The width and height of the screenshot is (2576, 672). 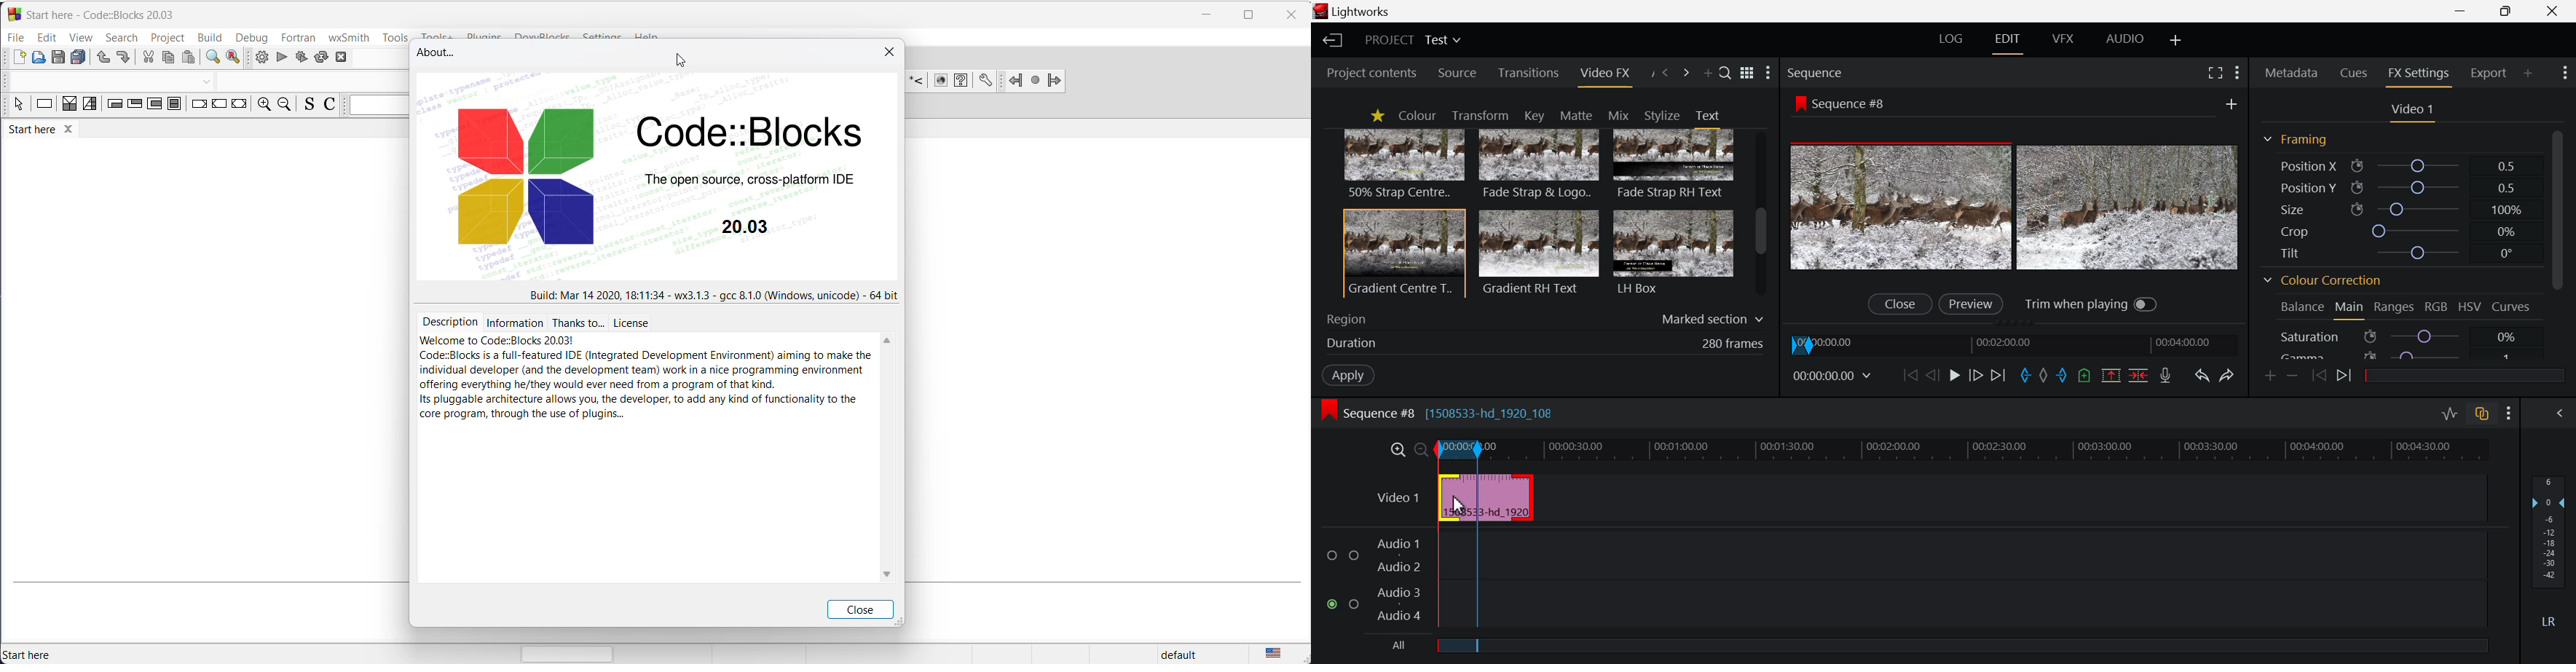 What do you see at coordinates (2355, 72) in the screenshot?
I see `Cues` at bounding box center [2355, 72].